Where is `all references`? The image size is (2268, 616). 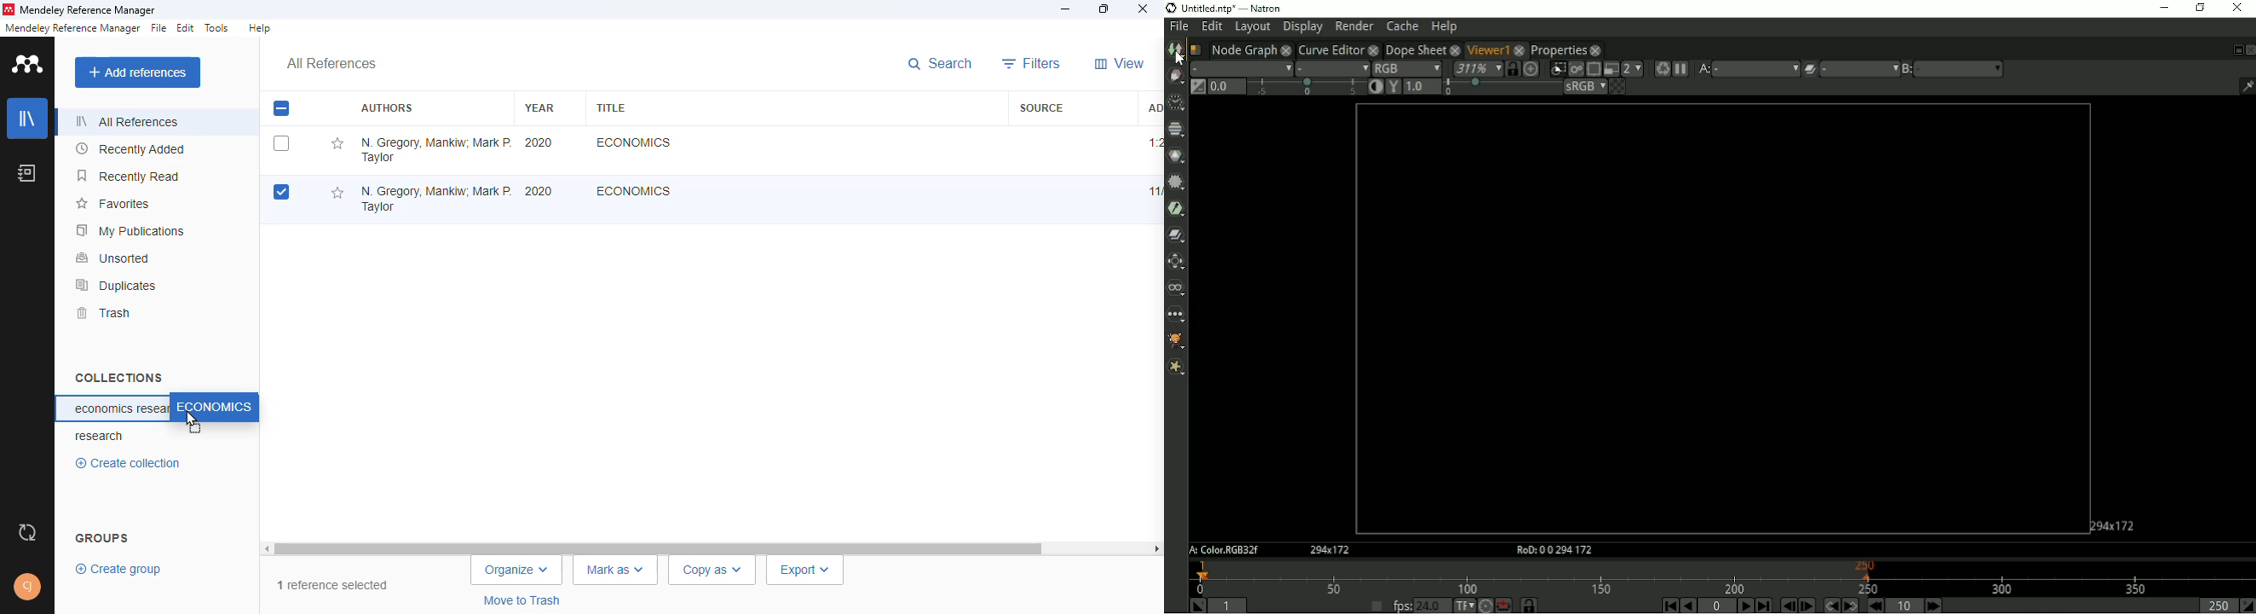
all references is located at coordinates (332, 64).